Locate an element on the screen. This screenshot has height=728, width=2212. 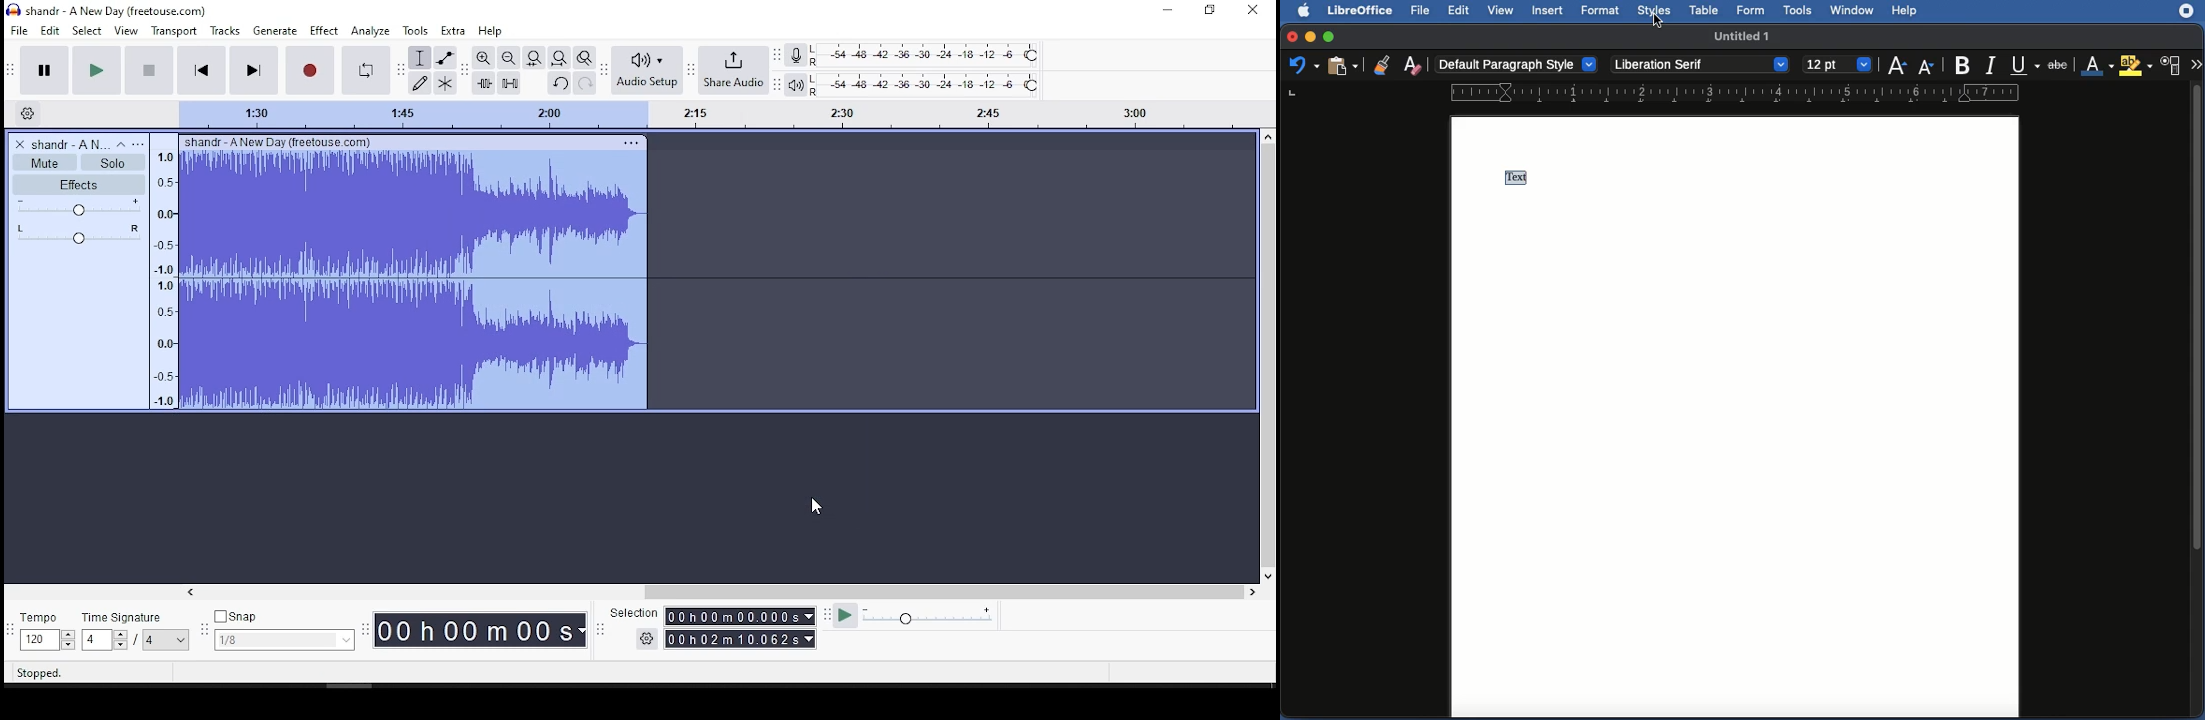
12 point is located at coordinates (1842, 64).